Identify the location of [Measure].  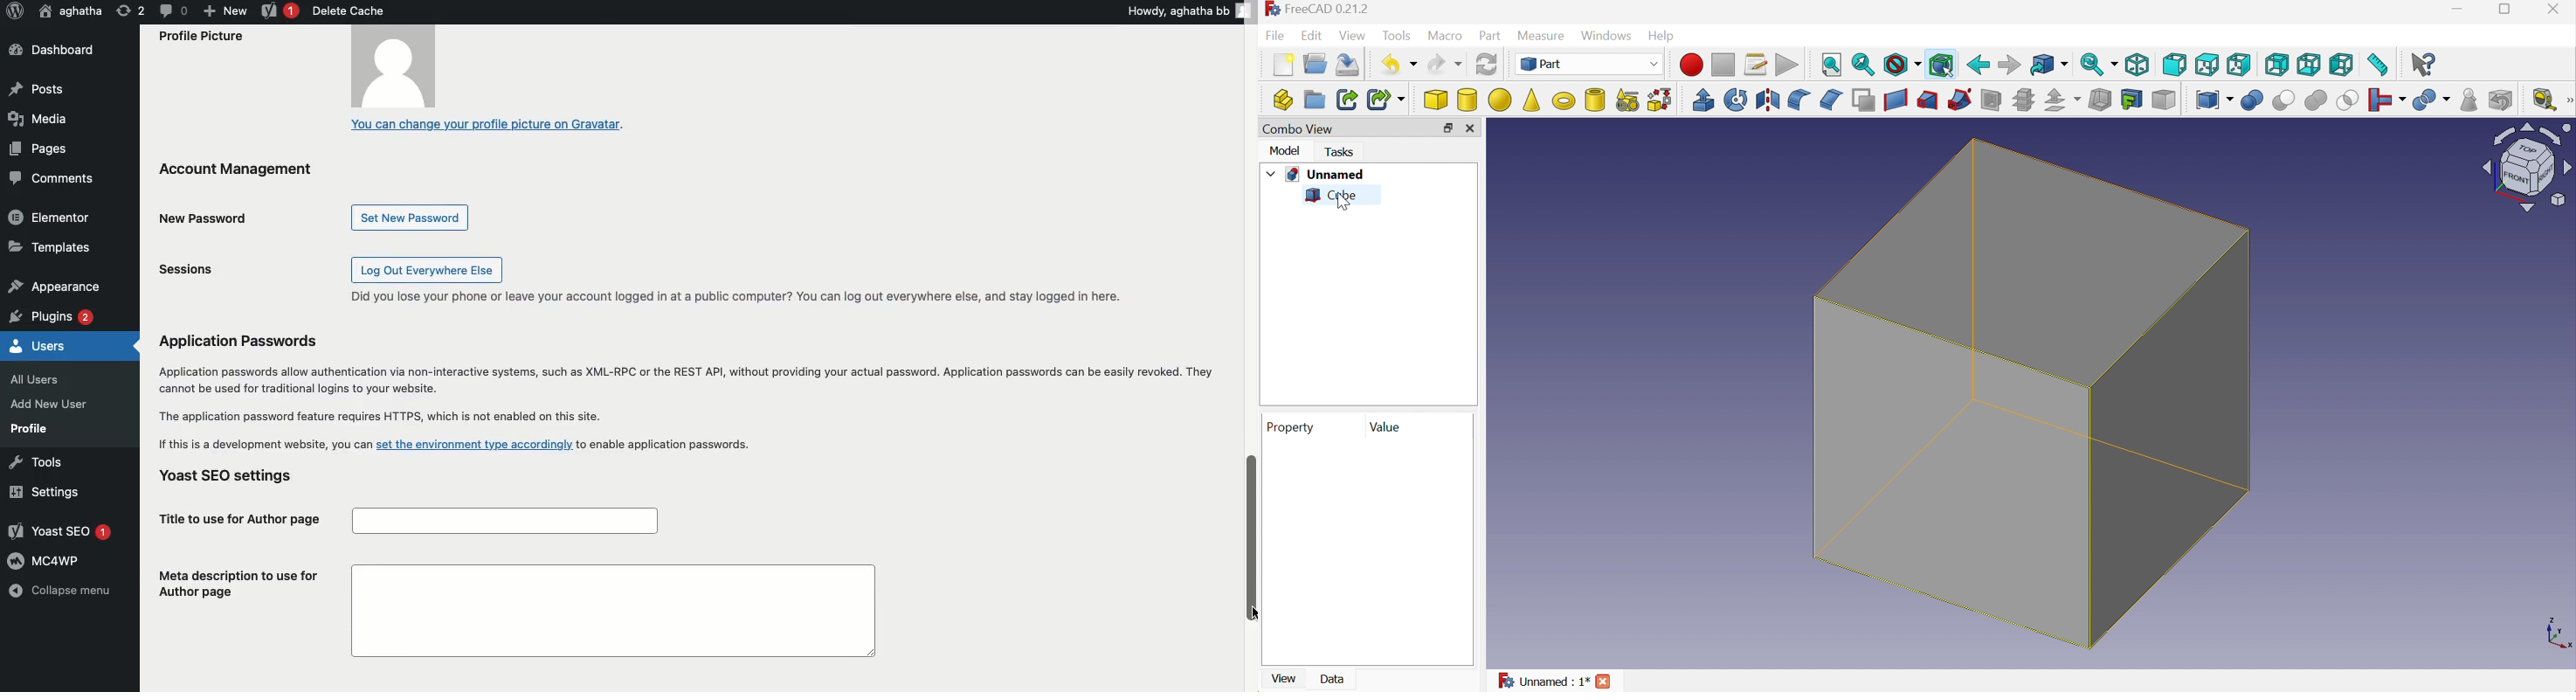
(2569, 99).